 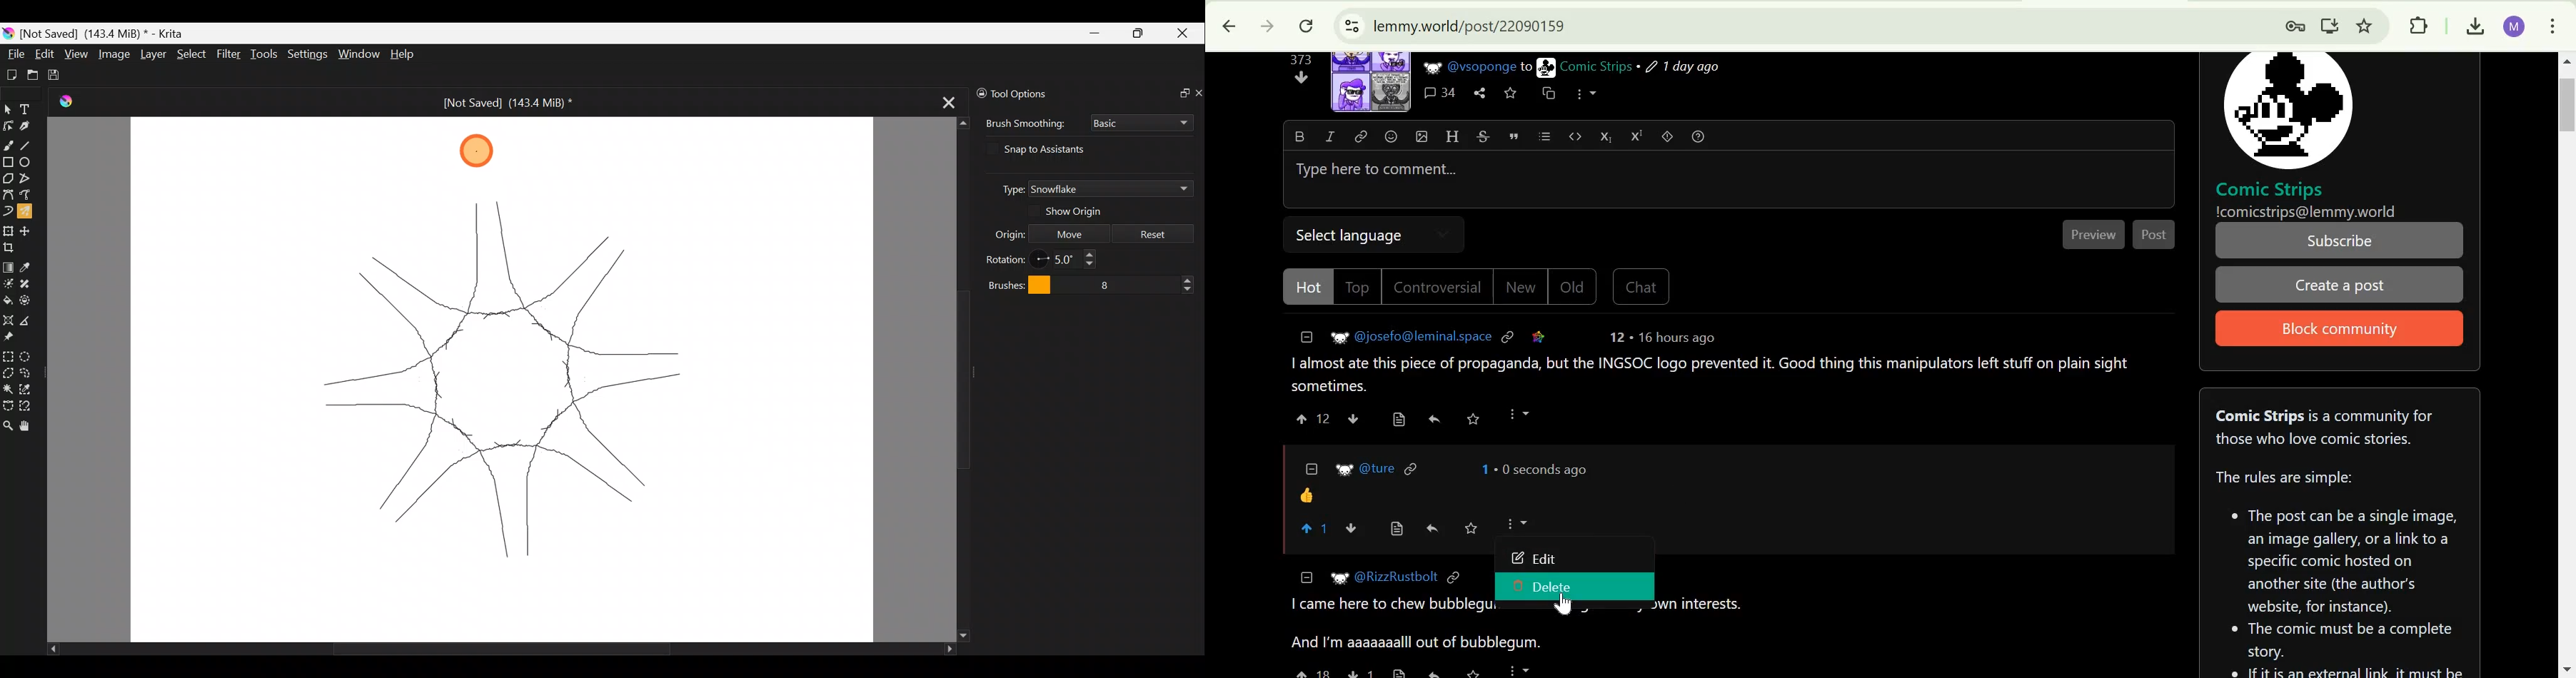 What do you see at coordinates (8, 211) in the screenshot?
I see `Dynamic brush tool` at bounding box center [8, 211].